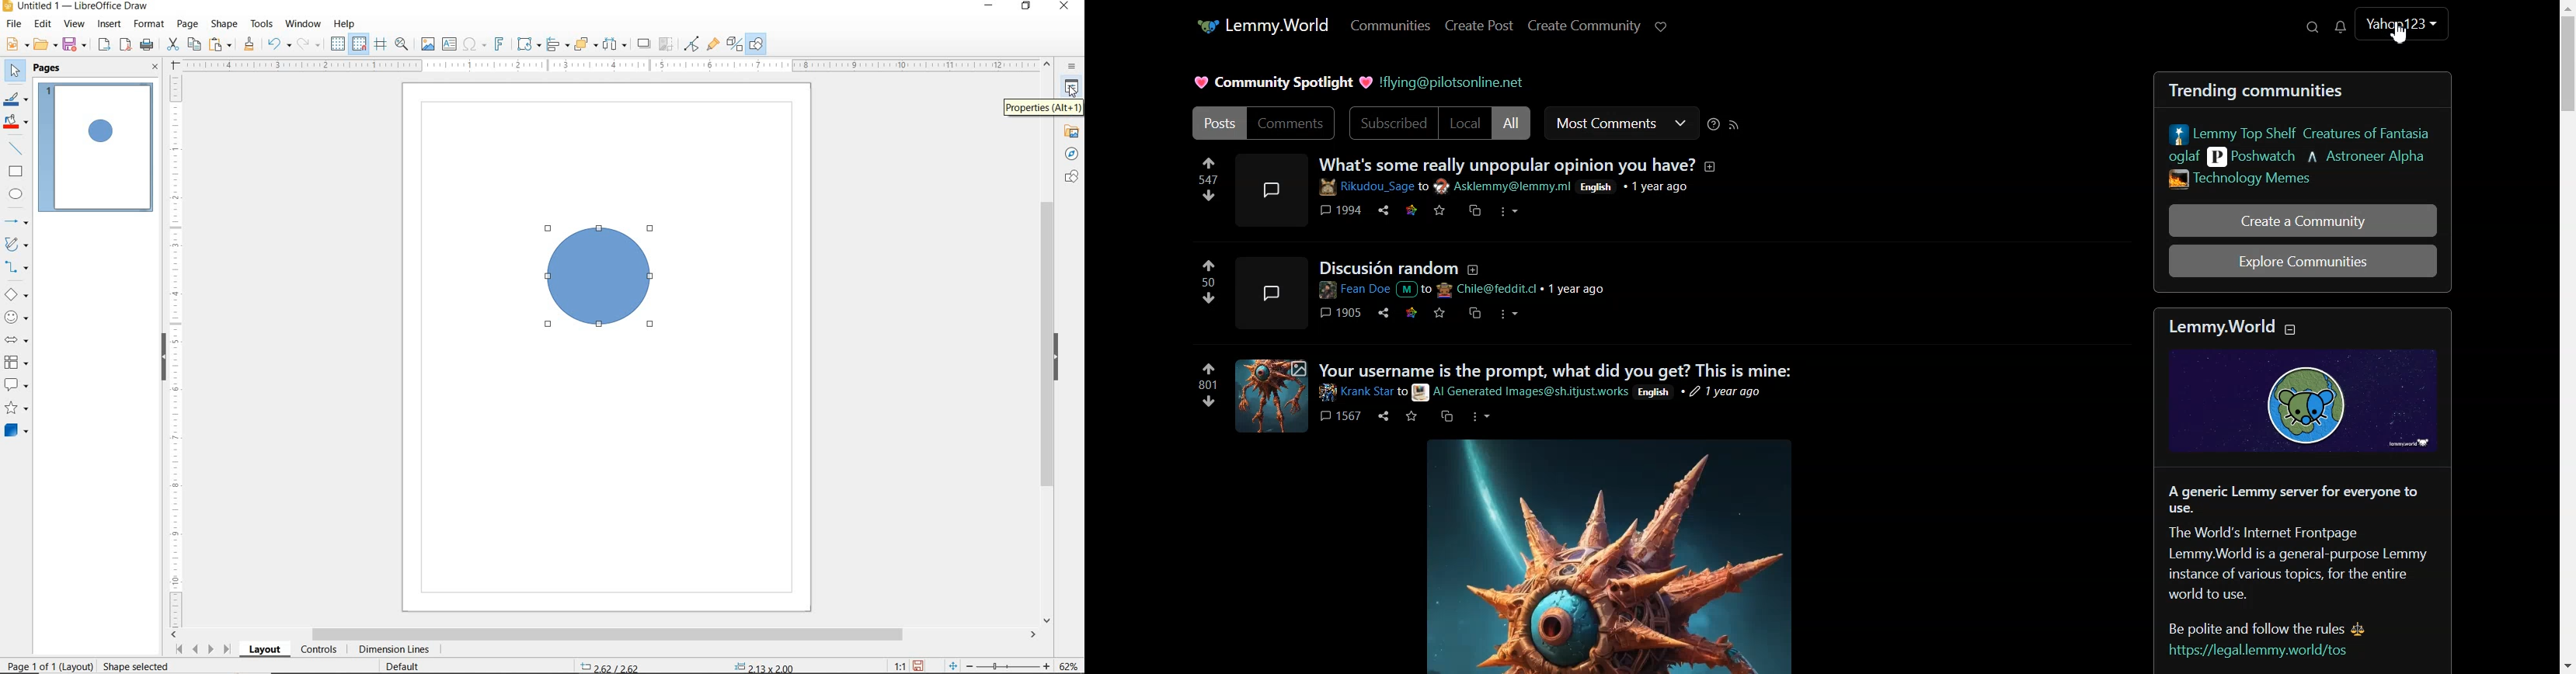 The height and width of the screenshot is (700, 2576). What do you see at coordinates (1072, 87) in the screenshot?
I see `properties` at bounding box center [1072, 87].